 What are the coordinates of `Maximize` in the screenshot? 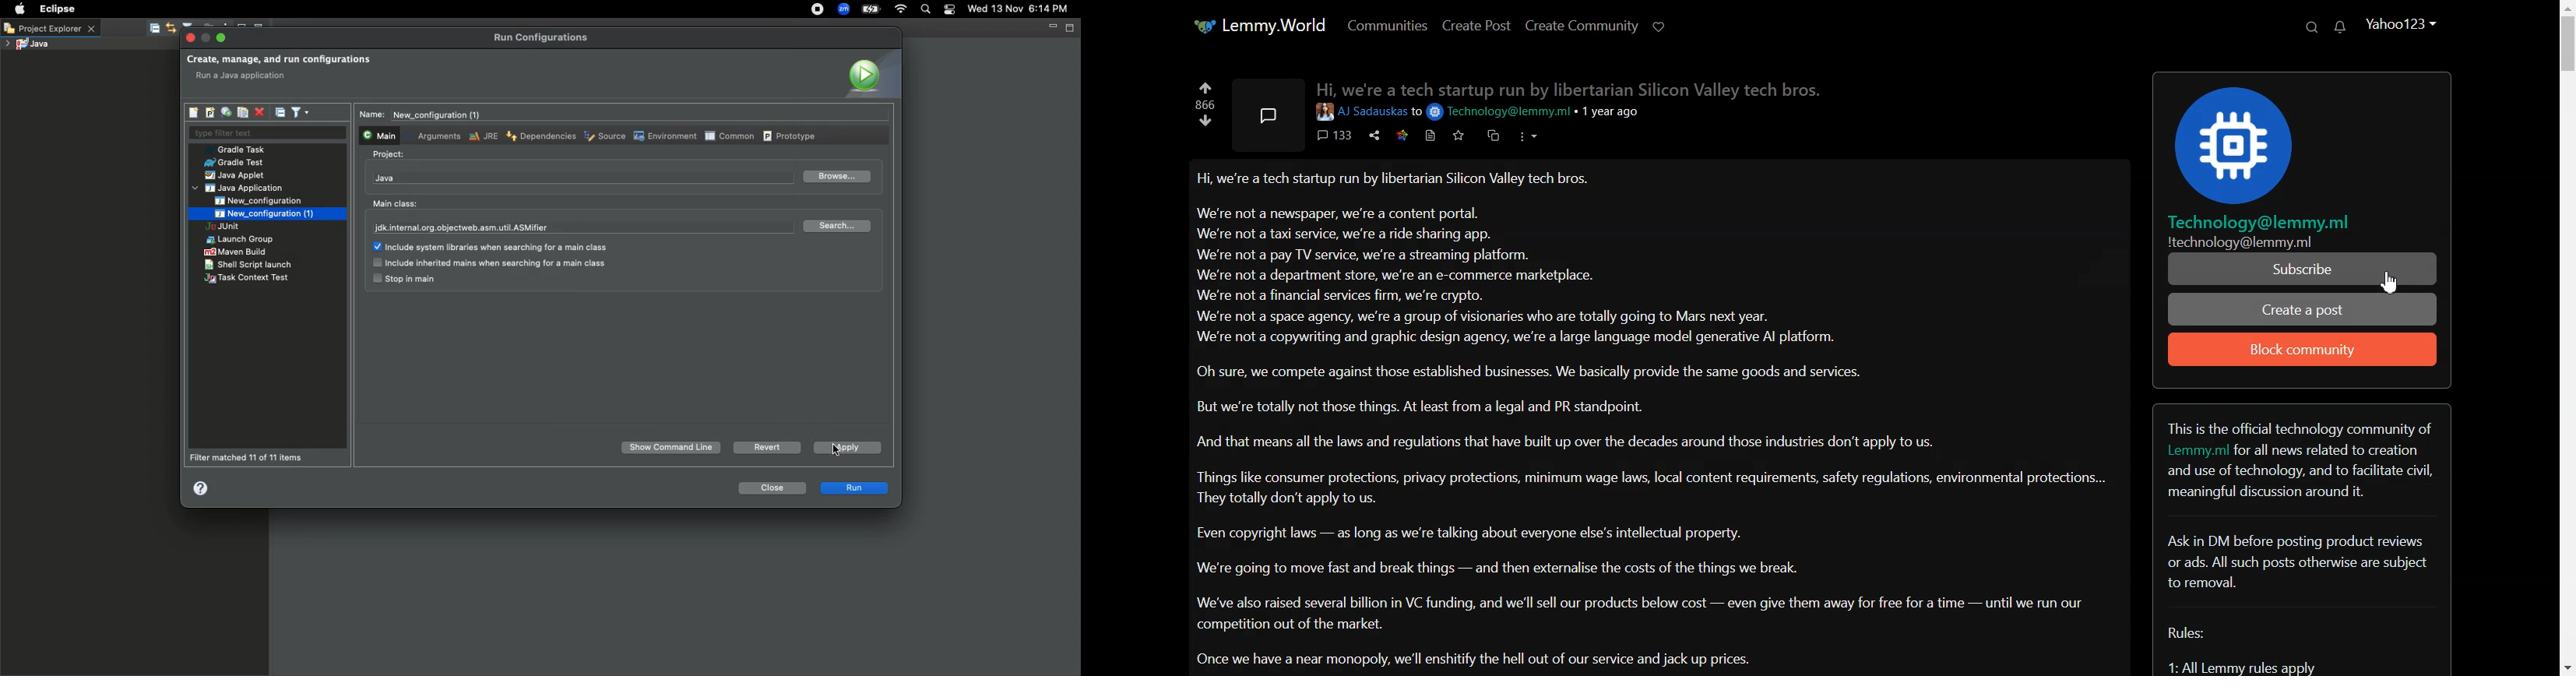 It's located at (1072, 27).